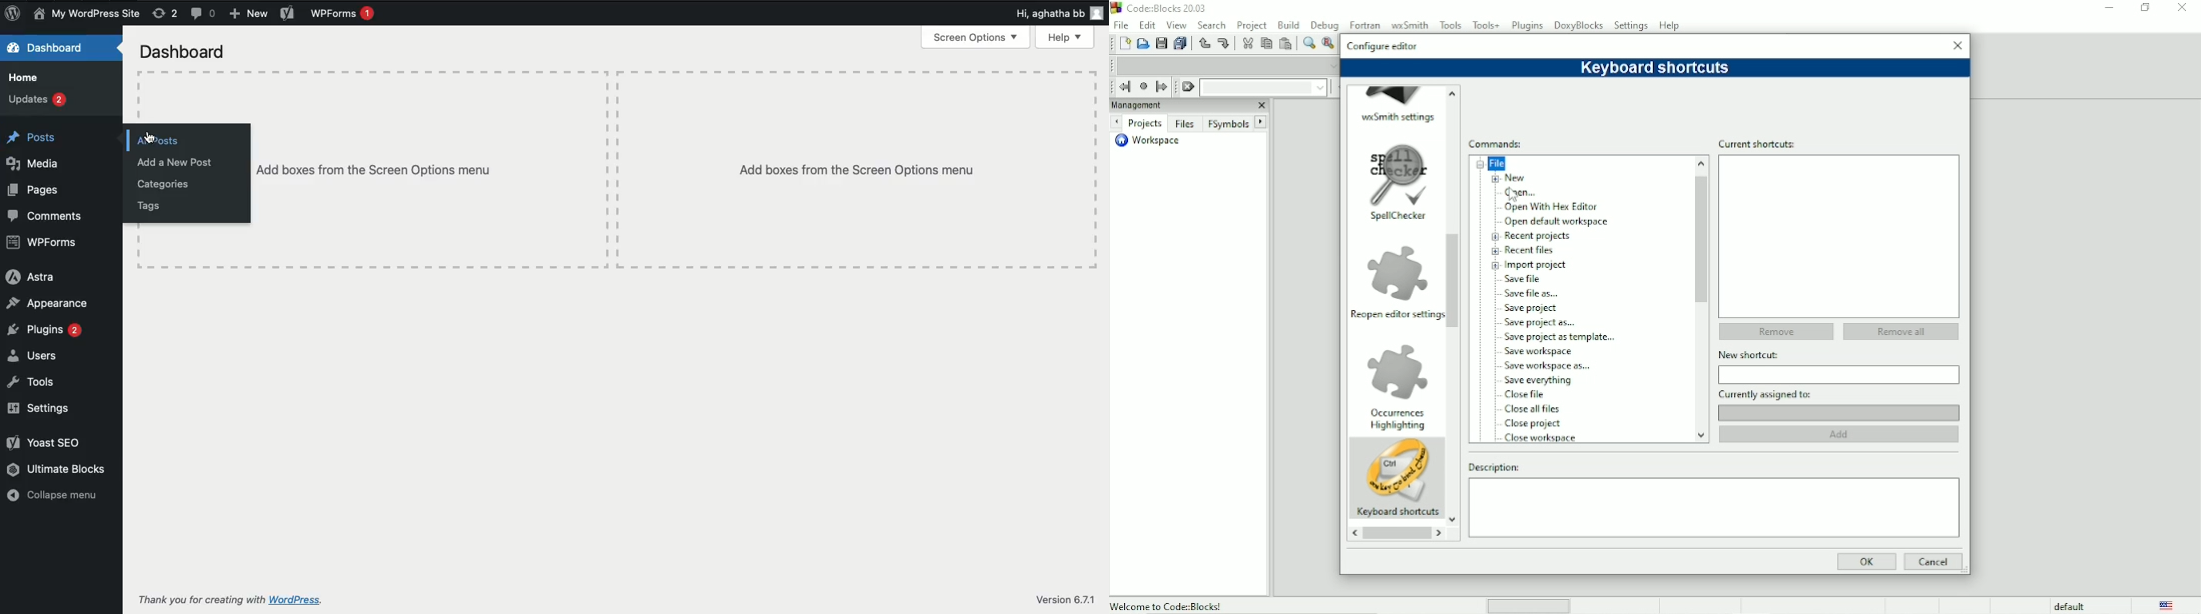 The height and width of the screenshot is (616, 2212). Describe the element at coordinates (1188, 87) in the screenshot. I see `Clear` at that location.